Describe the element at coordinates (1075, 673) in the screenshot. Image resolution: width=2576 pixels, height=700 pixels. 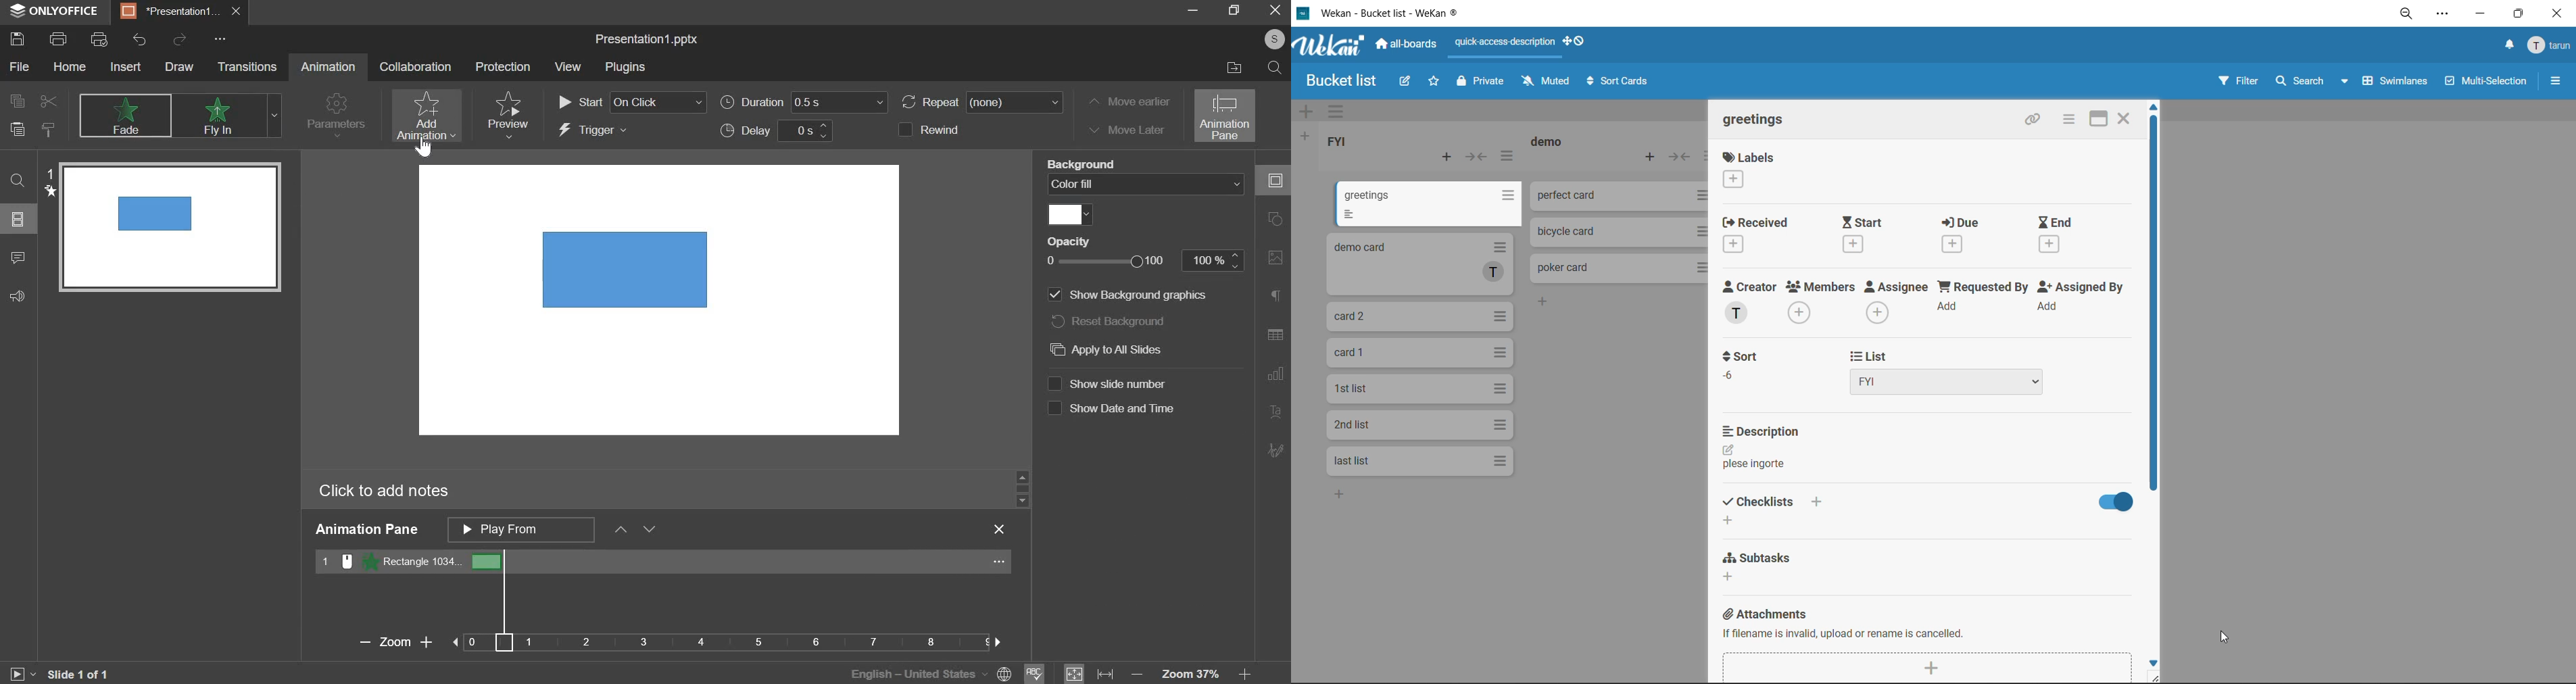
I see `fit to size` at that location.